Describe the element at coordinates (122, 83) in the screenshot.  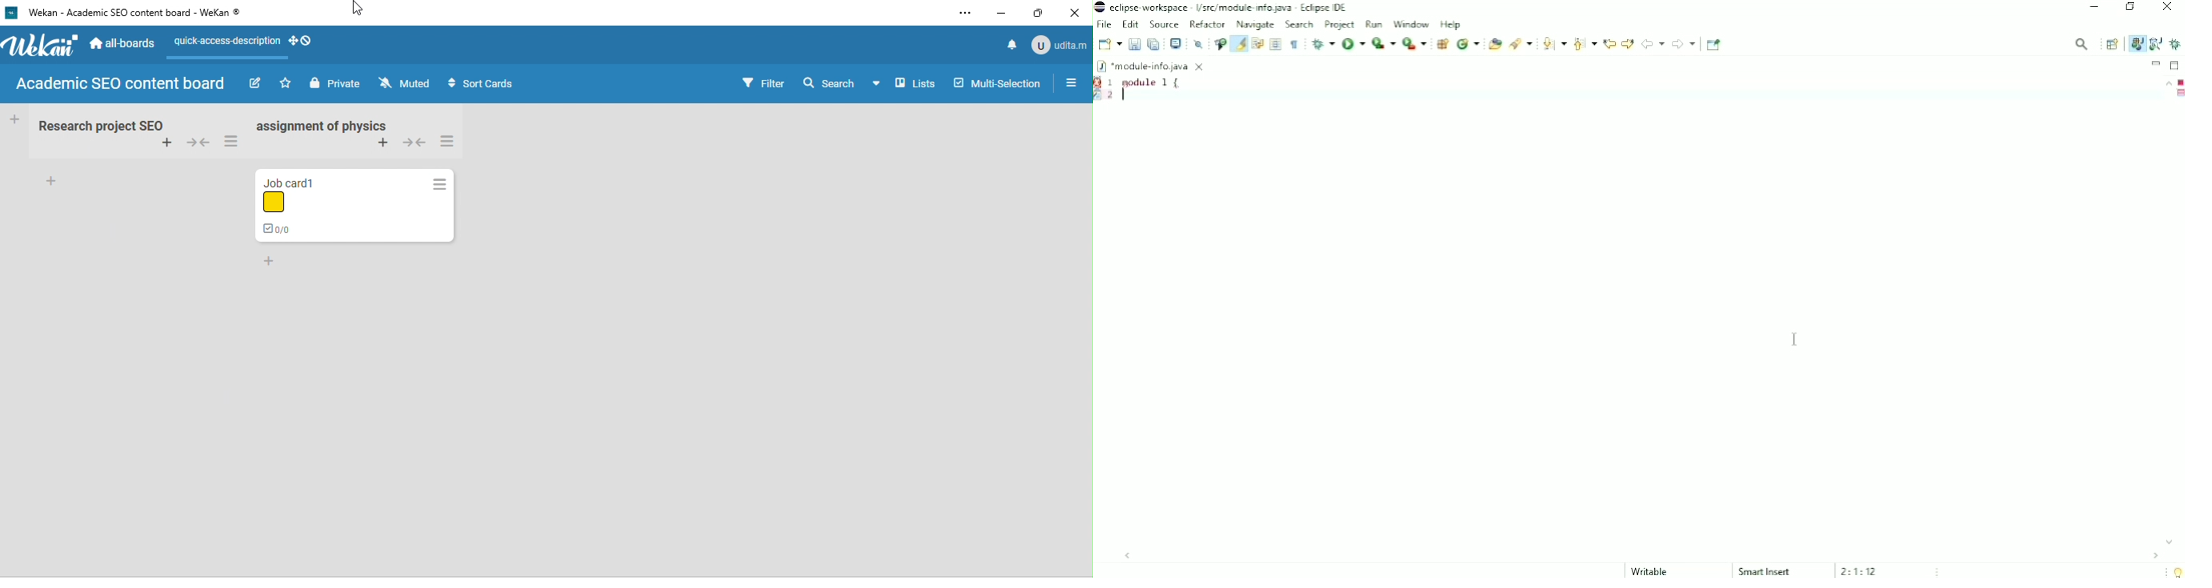
I see `board` at that location.